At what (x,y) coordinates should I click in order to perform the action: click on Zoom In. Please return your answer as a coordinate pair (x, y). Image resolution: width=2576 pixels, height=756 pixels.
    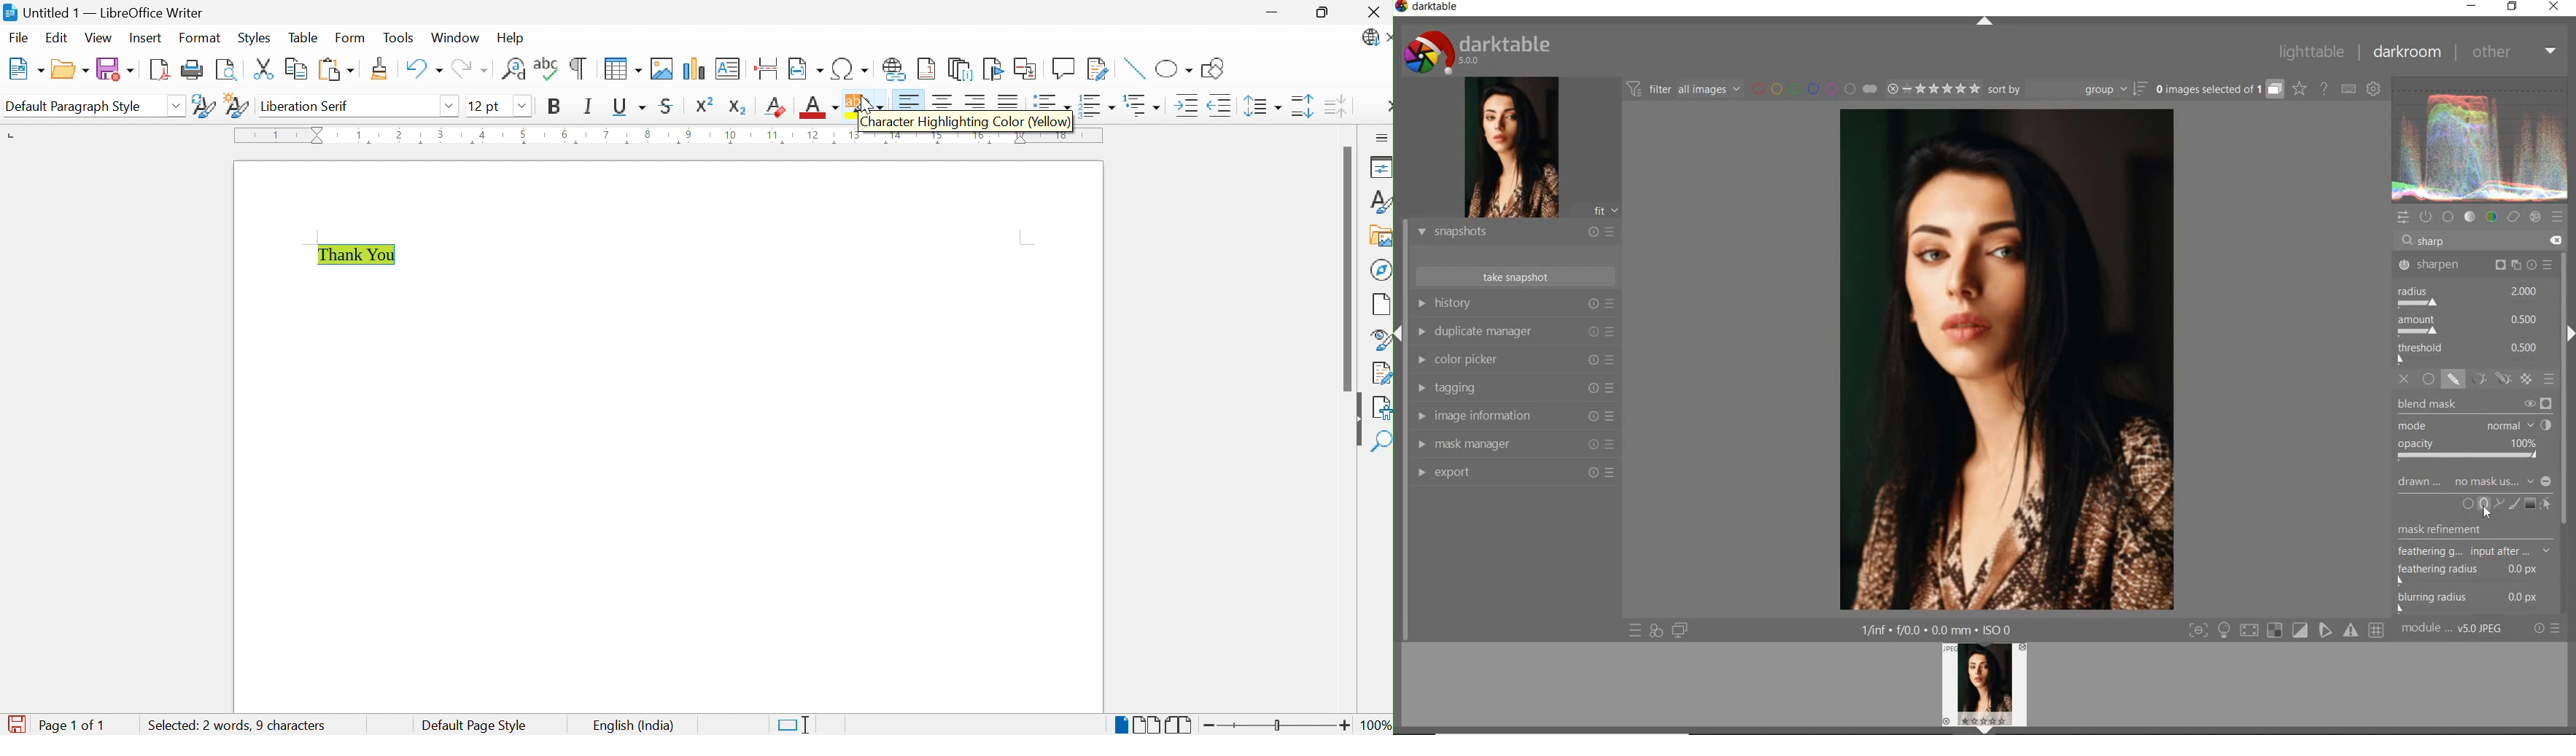
    Looking at the image, I should click on (1345, 724).